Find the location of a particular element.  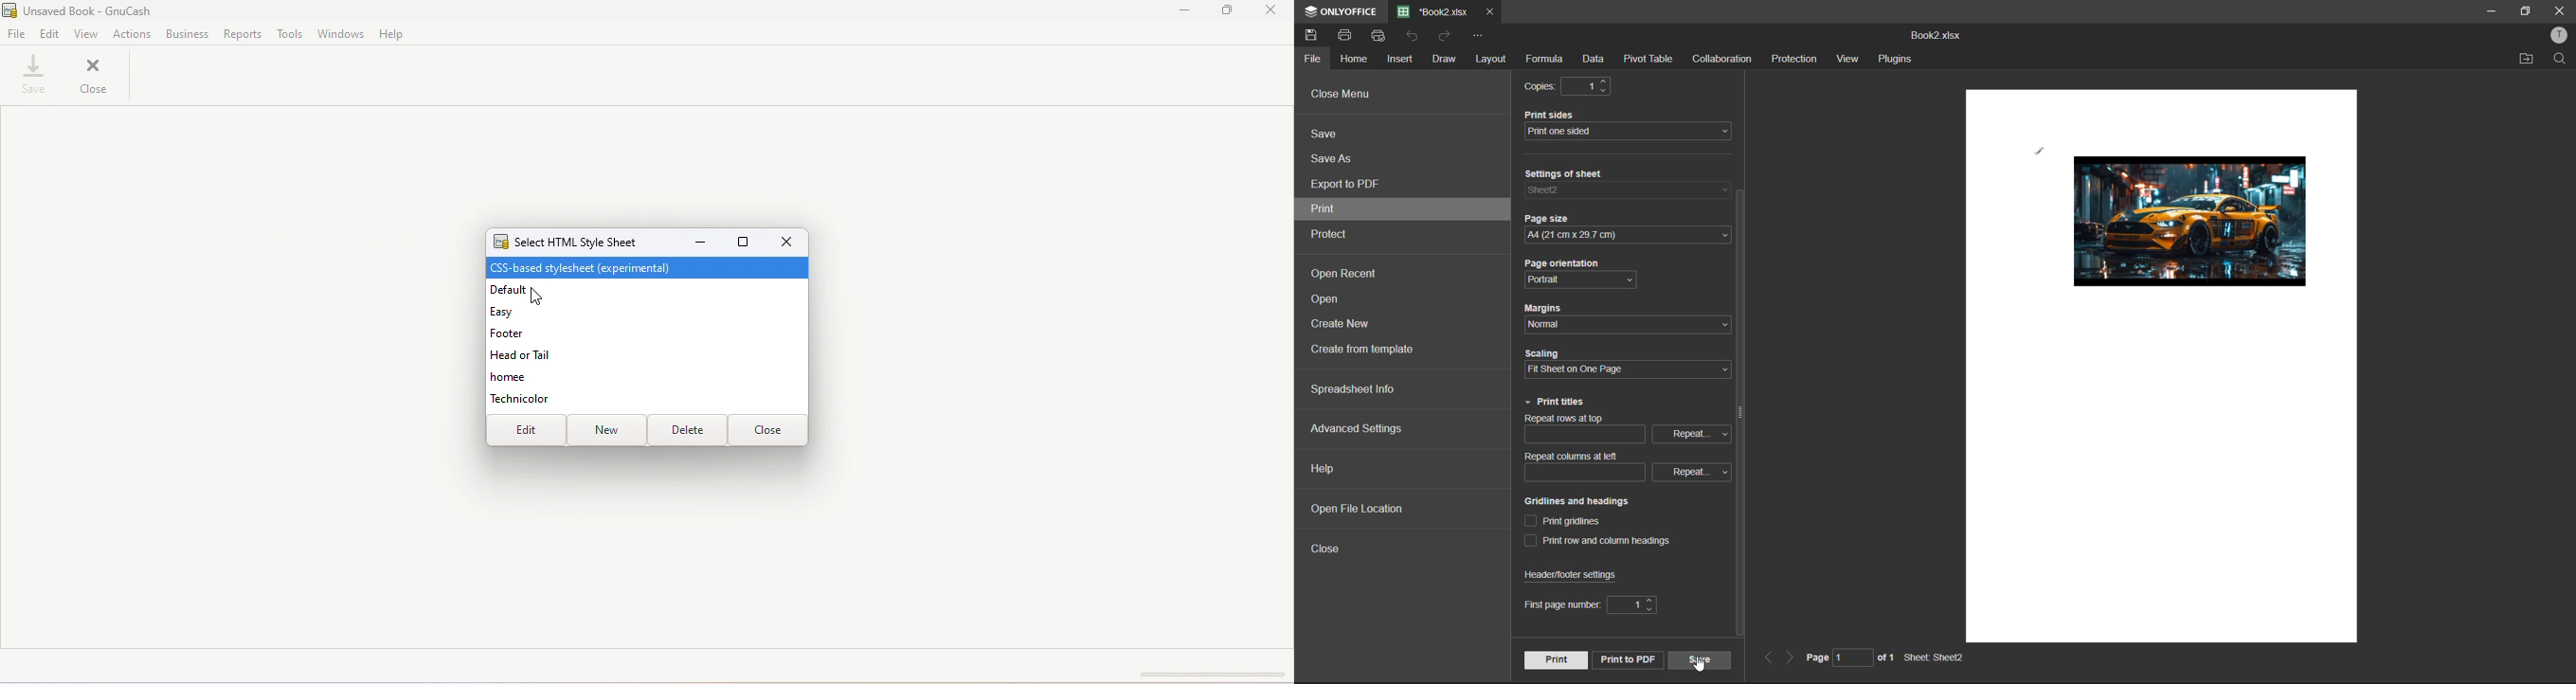

repeat rows at top is located at coordinates (1576, 419).